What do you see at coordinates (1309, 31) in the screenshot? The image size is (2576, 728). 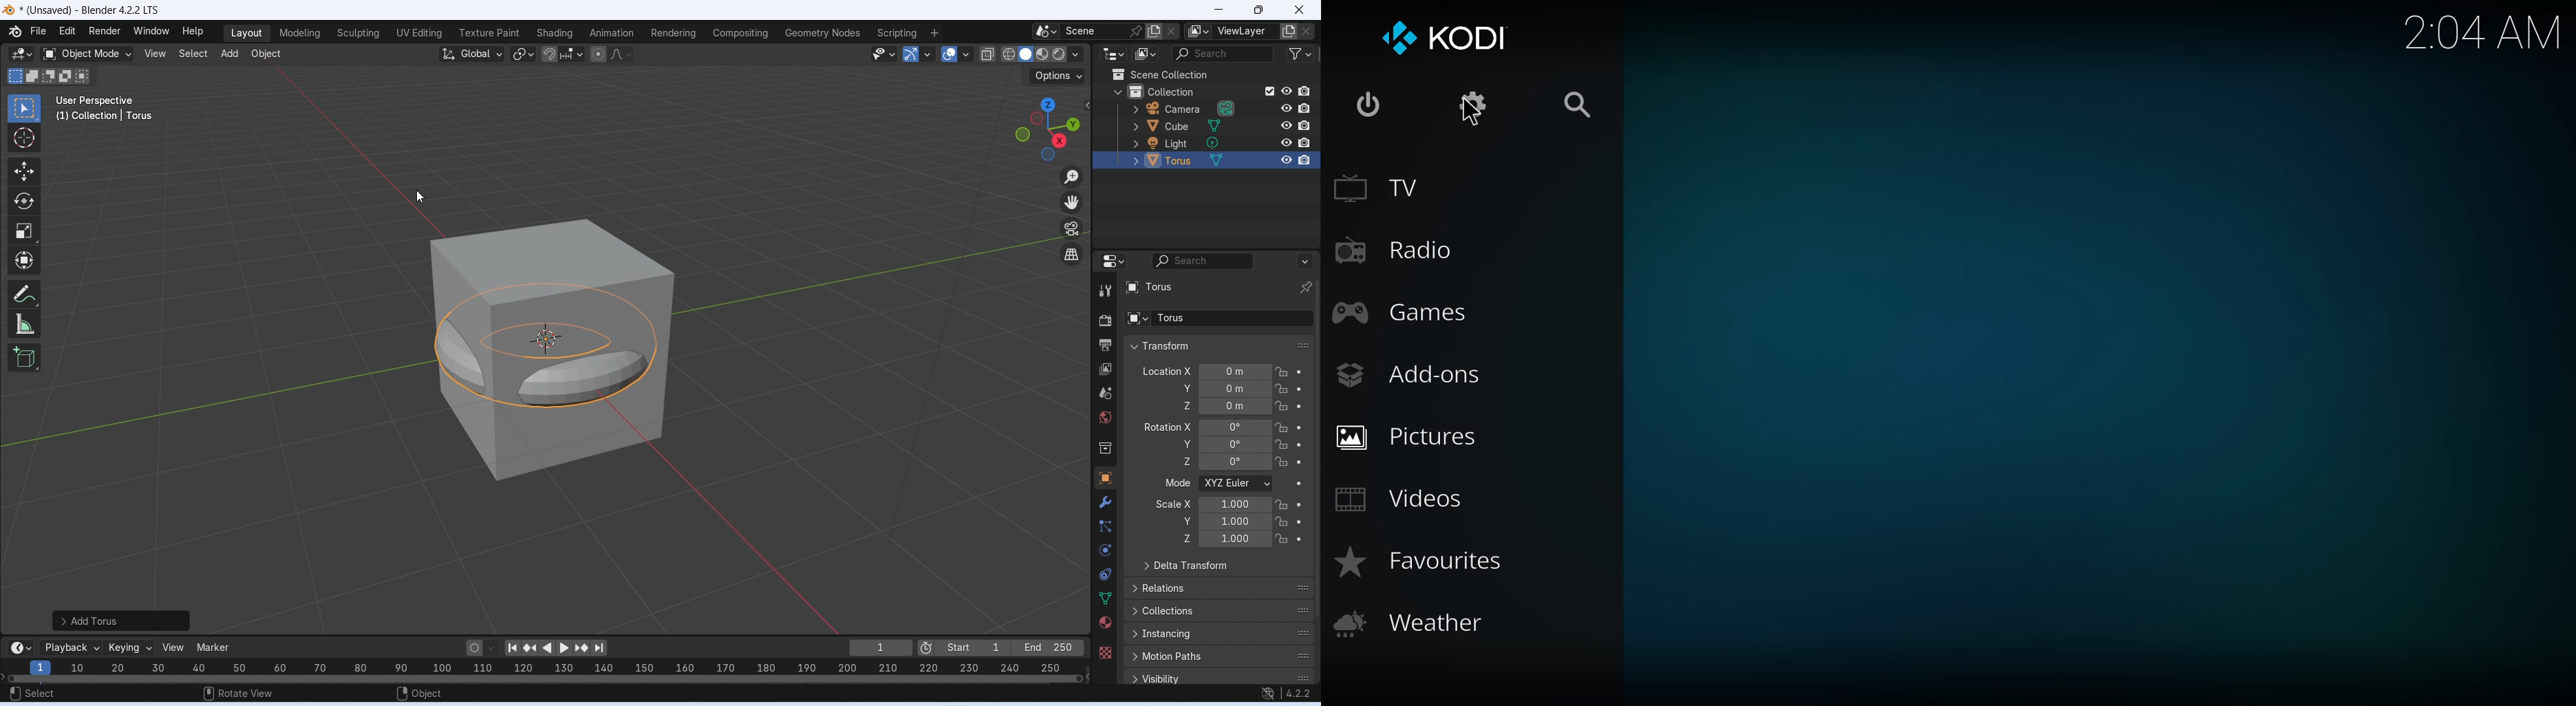 I see `close layer` at bounding box center [1309, 31].